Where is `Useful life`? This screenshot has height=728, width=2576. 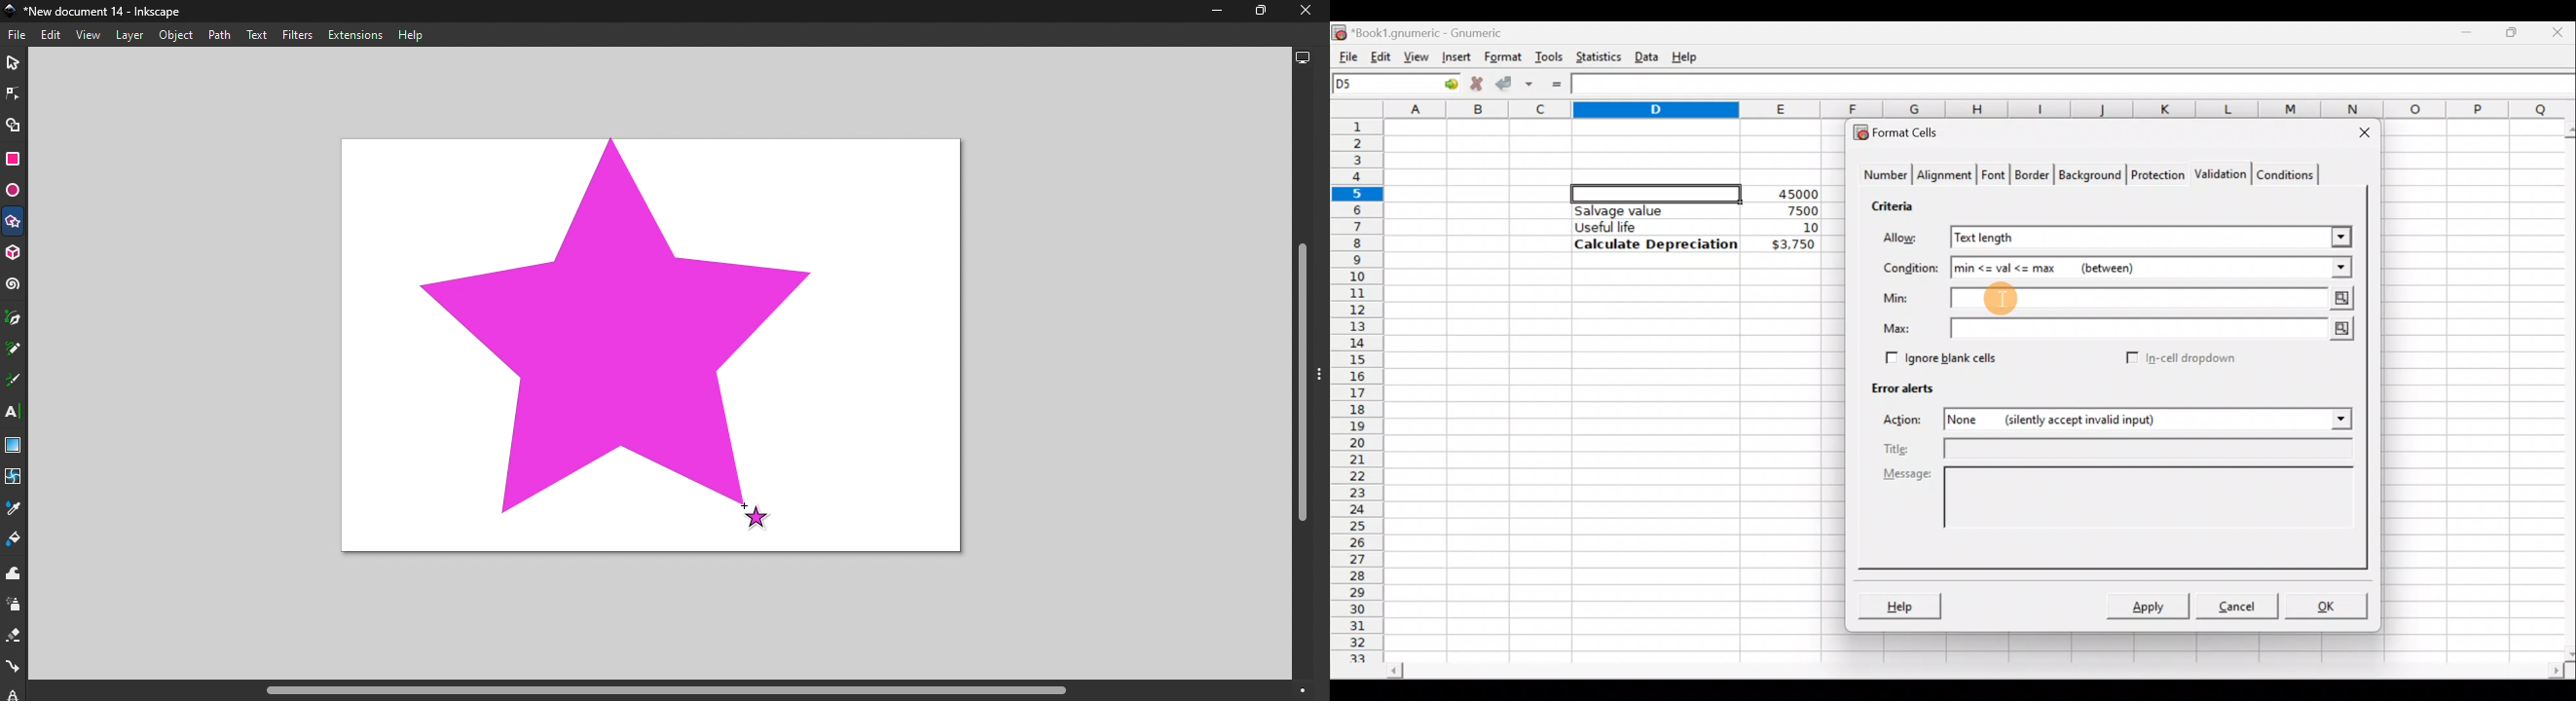 Useful life is located at coordinates (1649, 227).